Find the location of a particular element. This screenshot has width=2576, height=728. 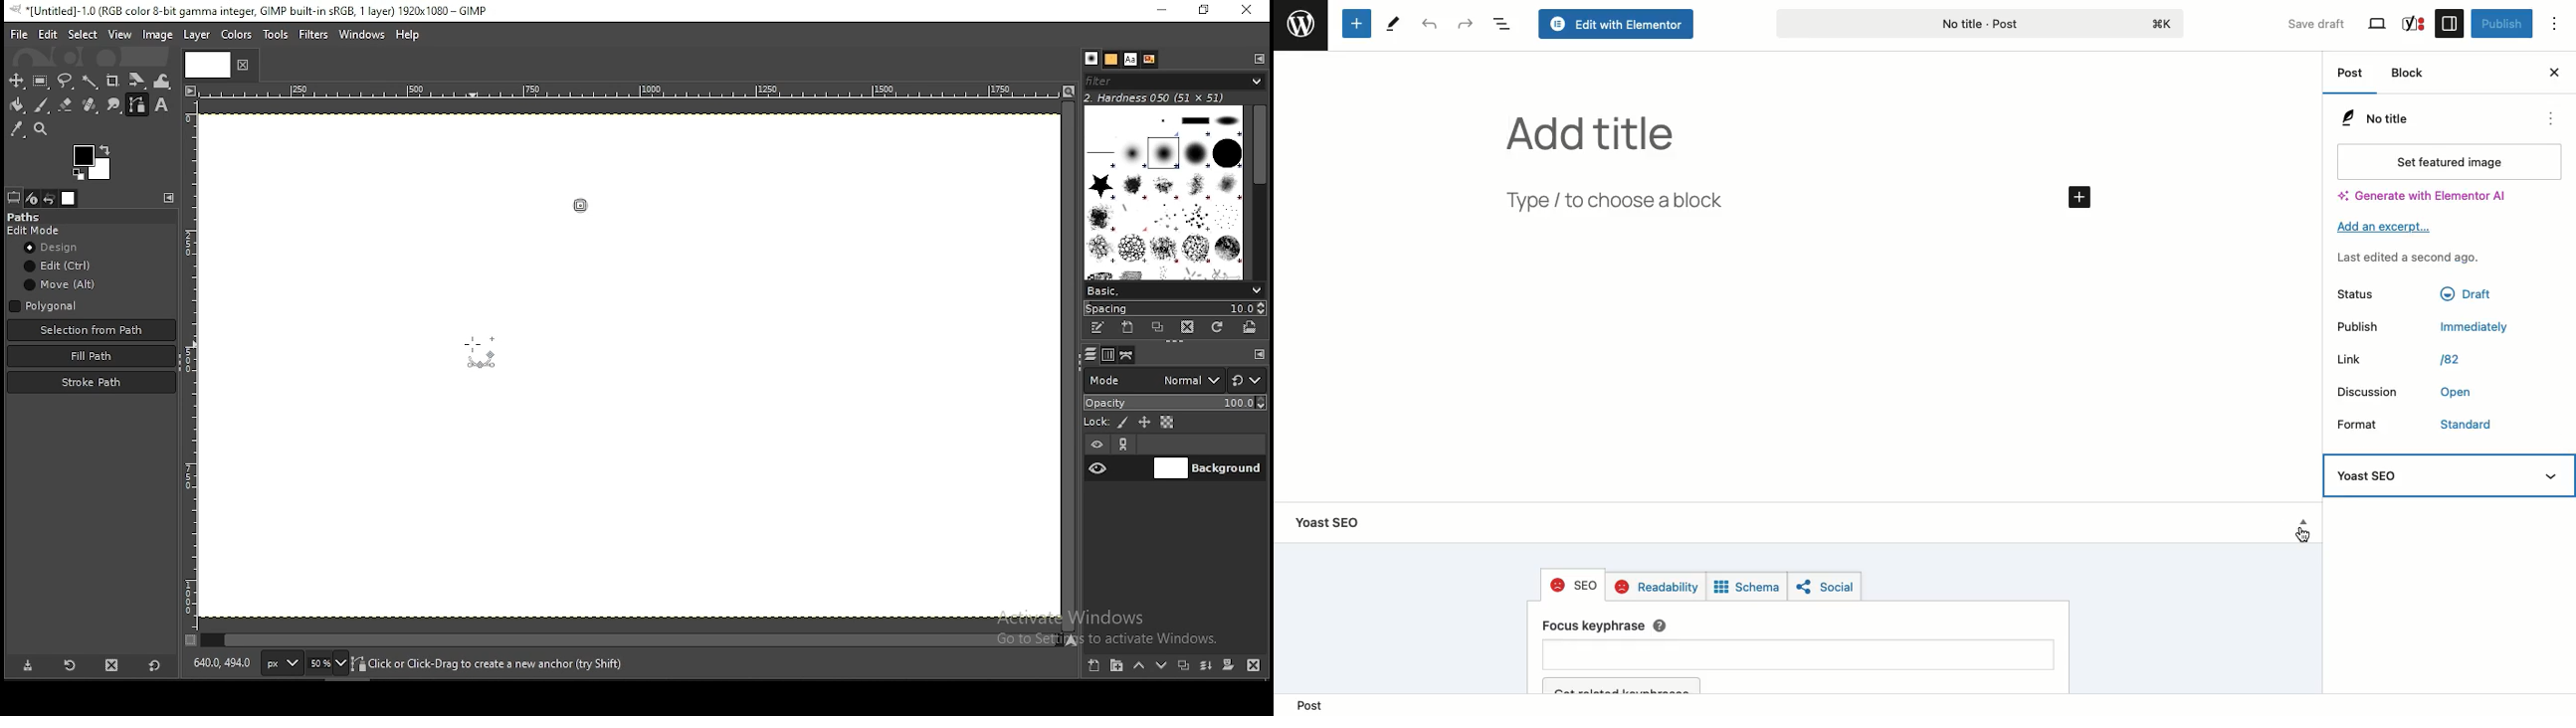

/82 is located at coordinates (2449, 360).